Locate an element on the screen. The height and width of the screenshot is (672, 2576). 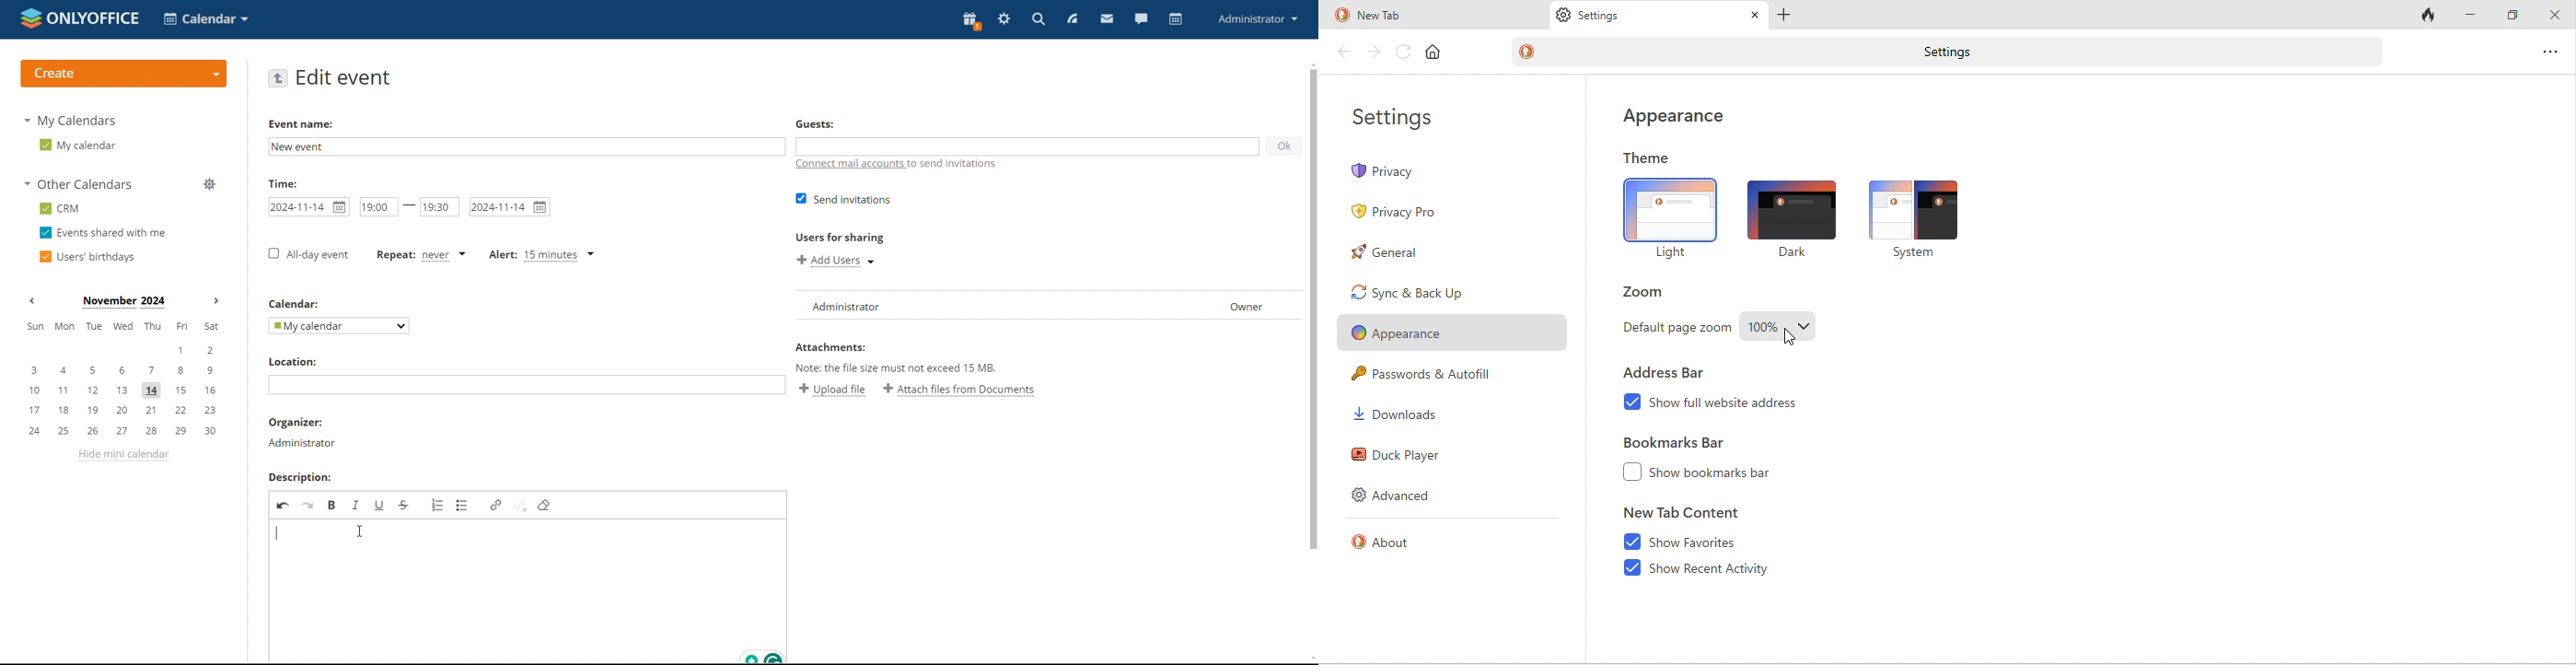
undo is located at coordinates (282, 504).